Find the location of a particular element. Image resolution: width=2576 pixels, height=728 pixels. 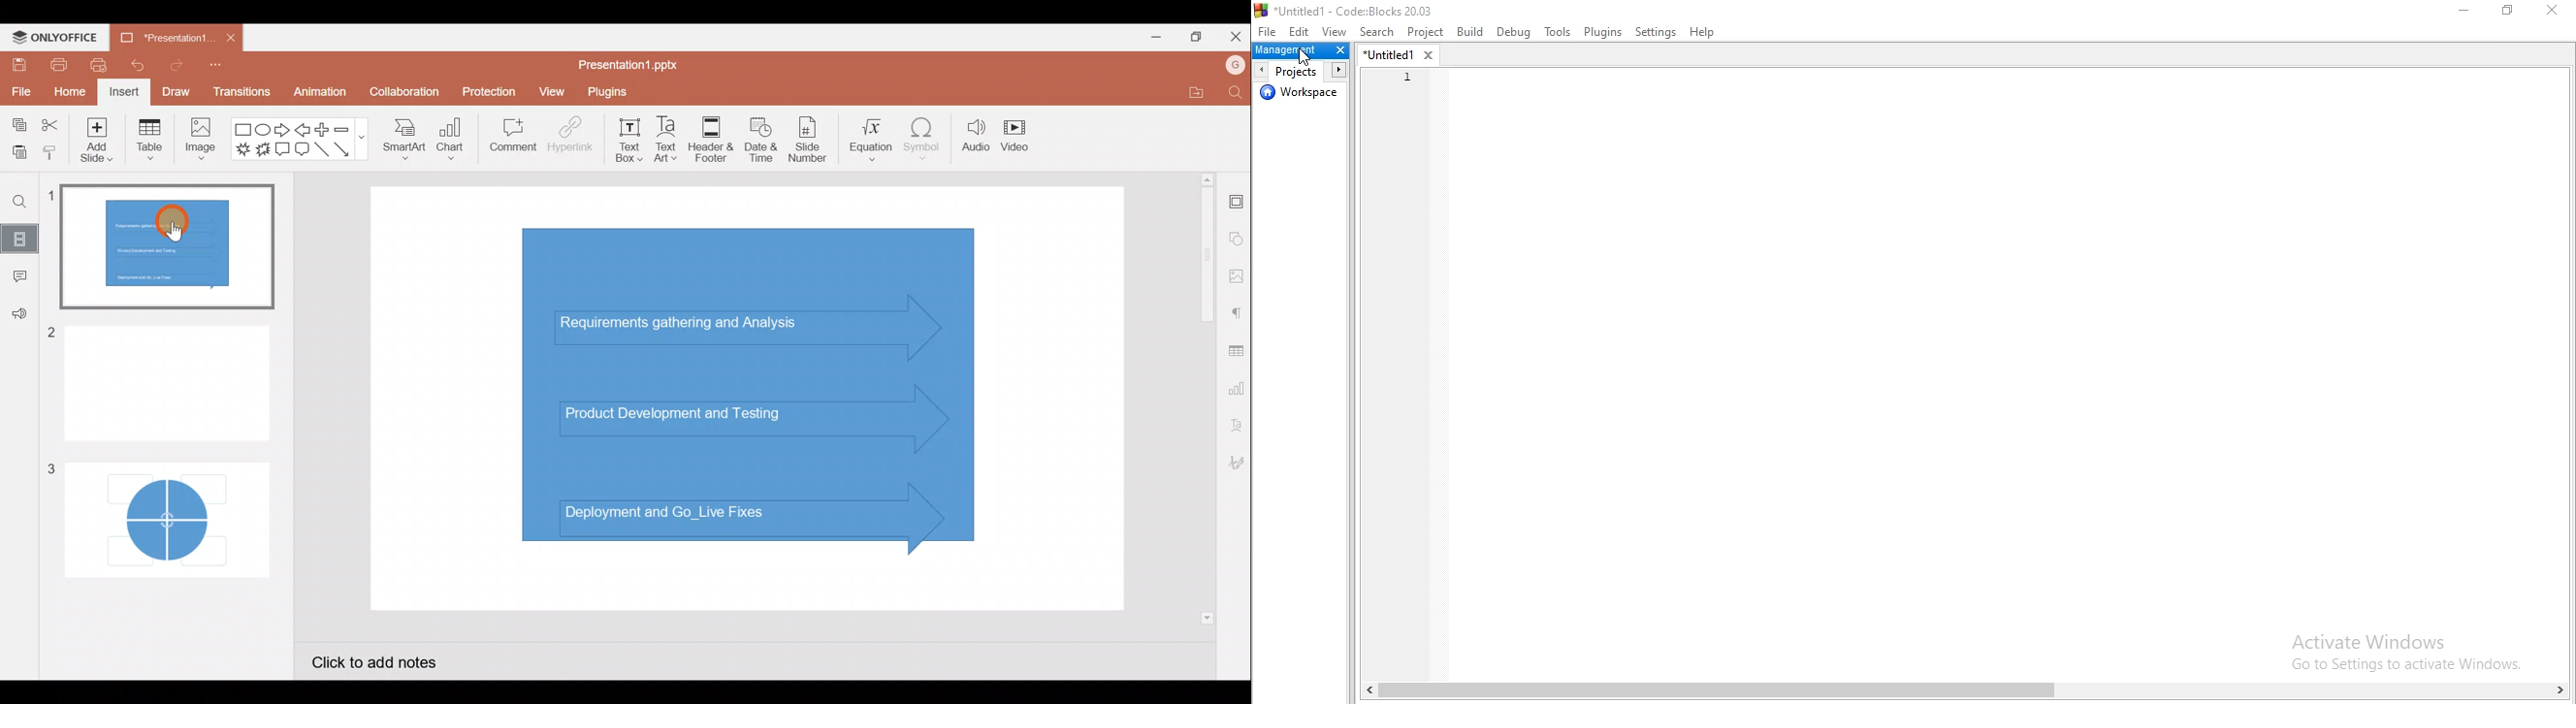

Redo is located at coordinates (173, 68).